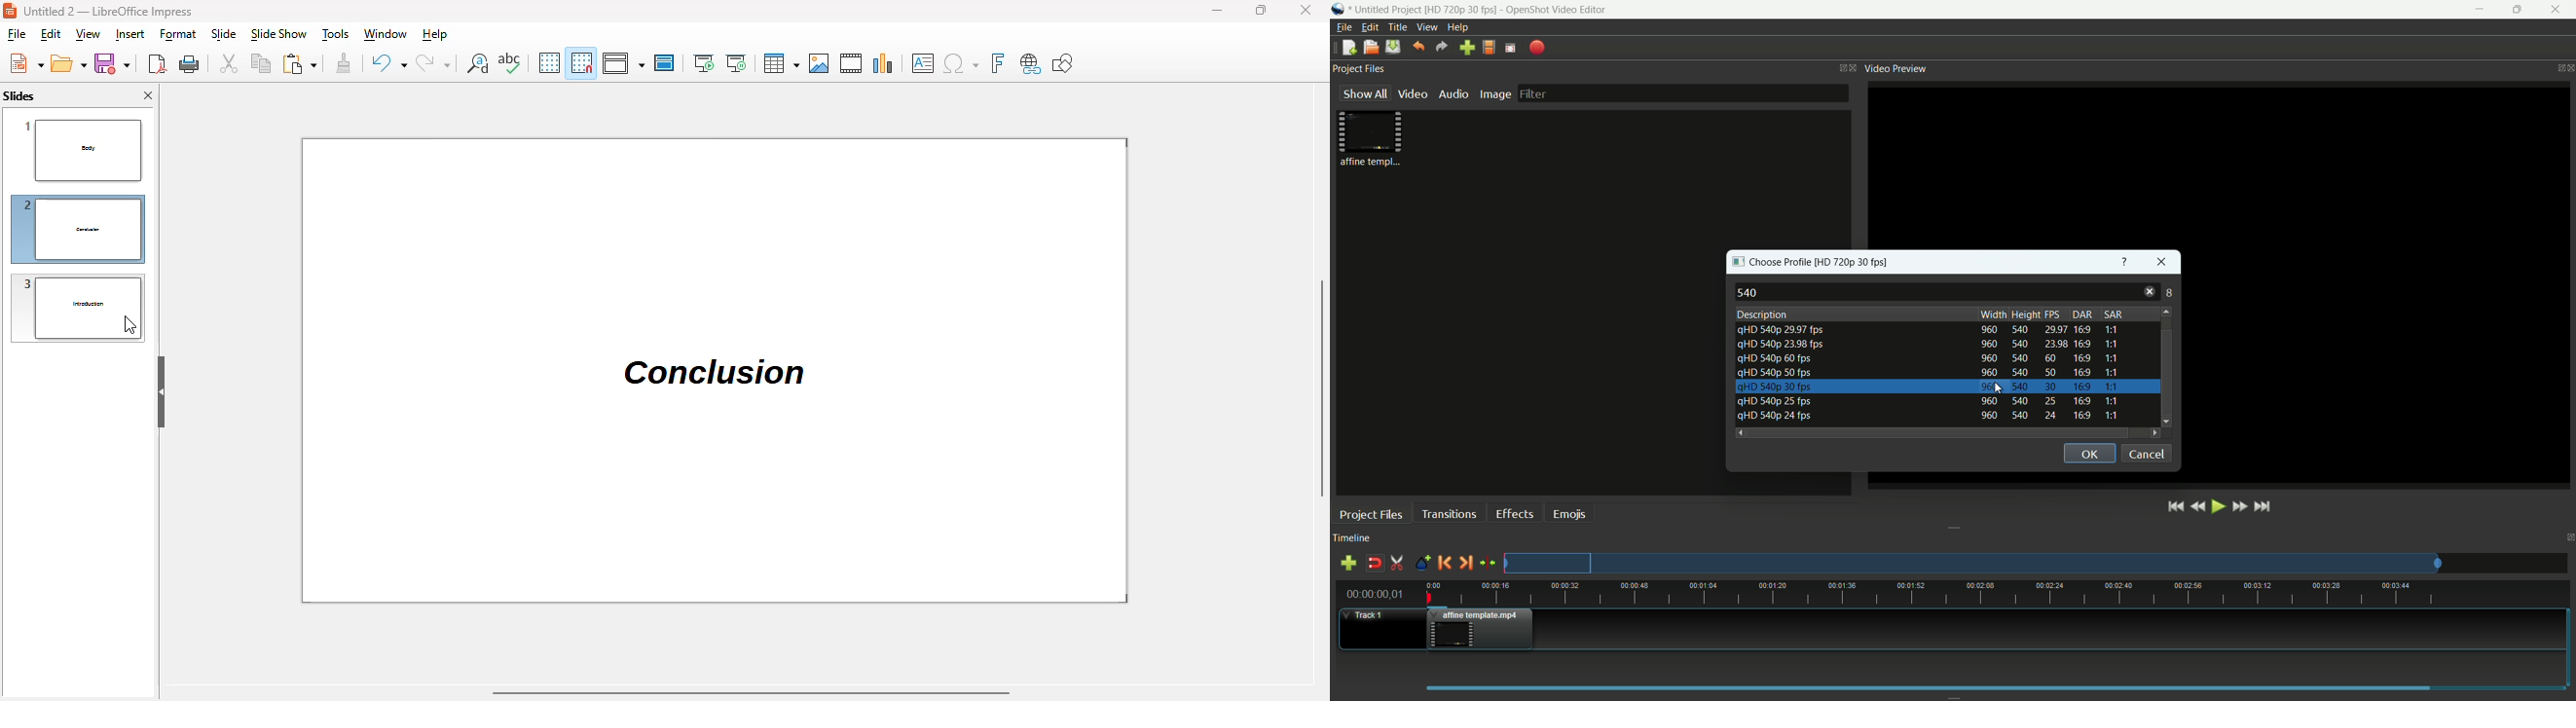 The image size is (2576, 728). Describe the element at coordinates (112, 63) in the screenshot. I see `save` at that location.